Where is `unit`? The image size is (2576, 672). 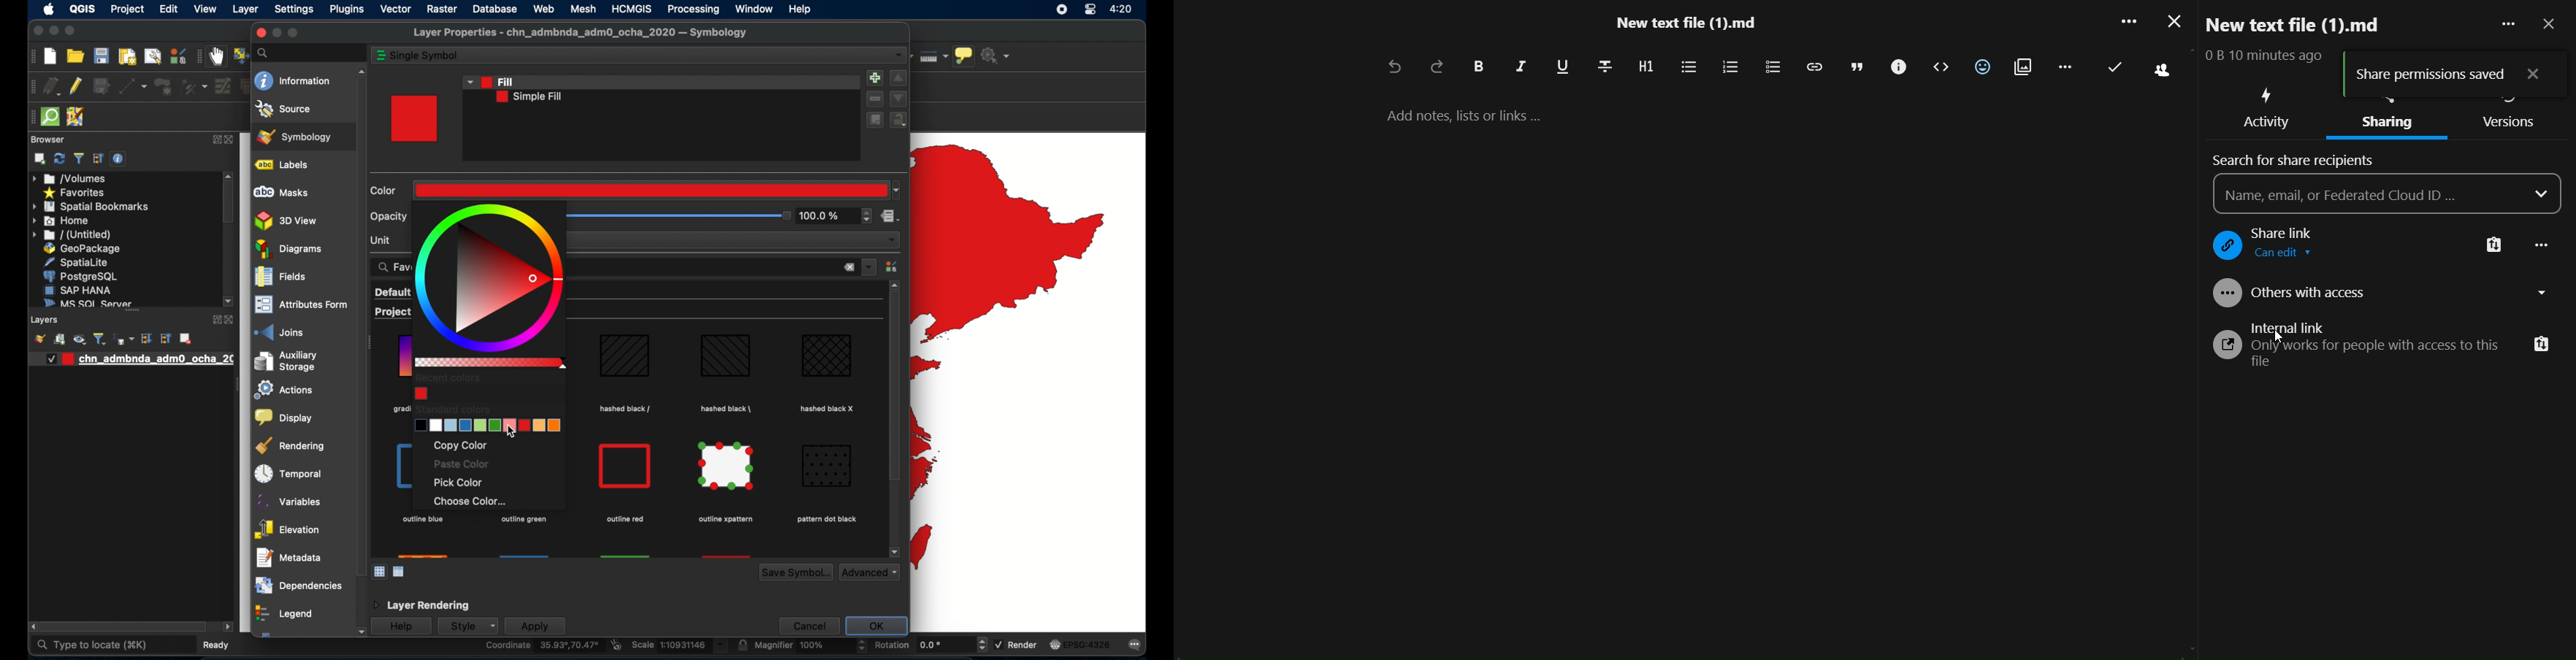
unit is located at coordinates (382, 240).